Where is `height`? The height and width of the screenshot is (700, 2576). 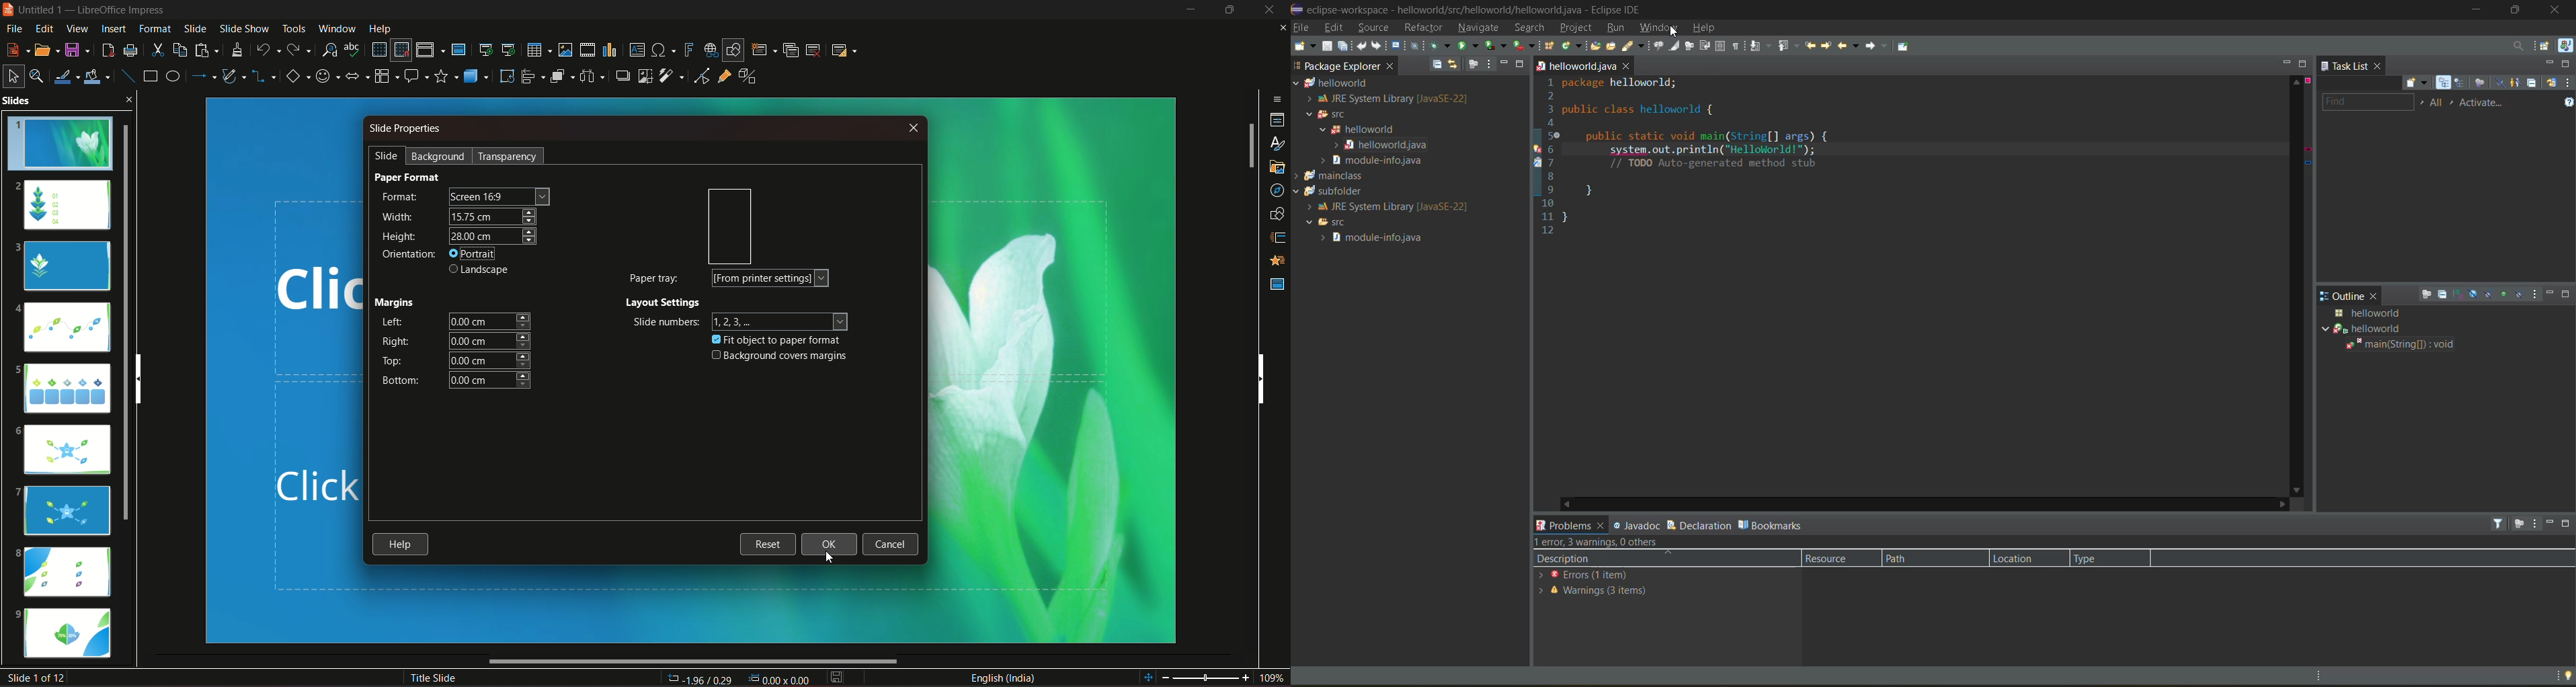 height is located at coordinates (401, 237).